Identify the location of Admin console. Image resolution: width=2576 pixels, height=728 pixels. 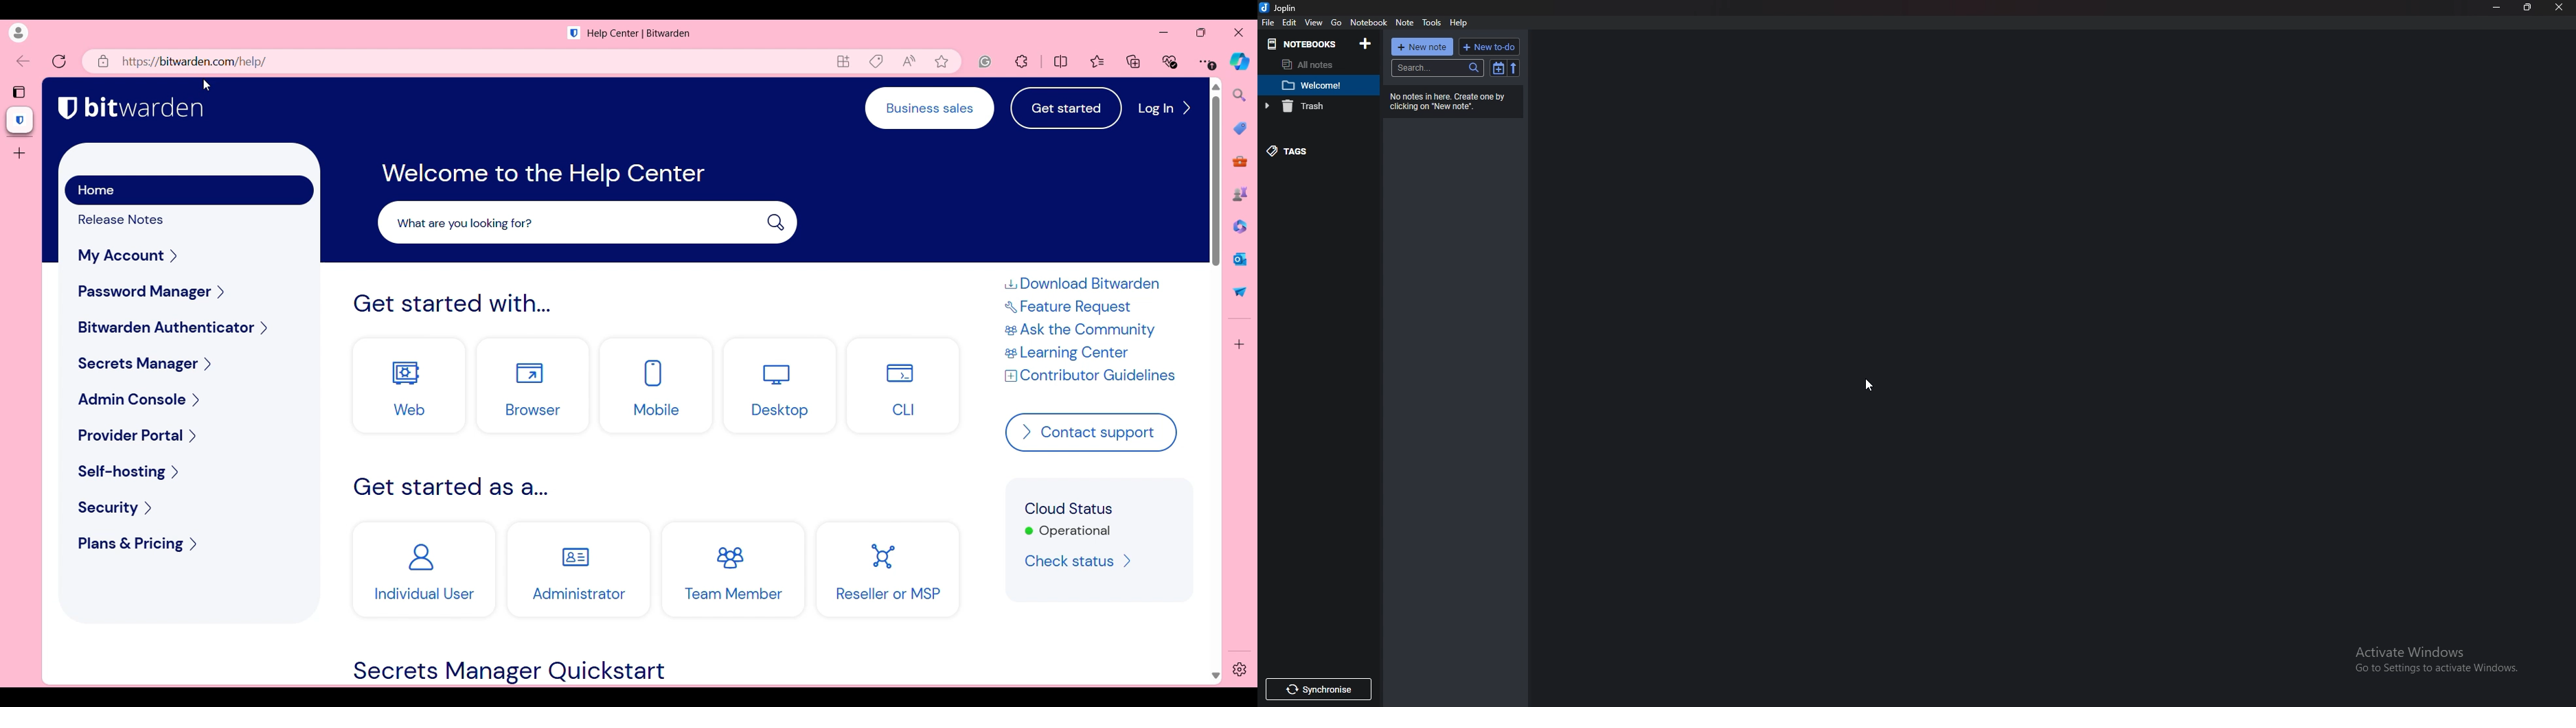
(189, 399).